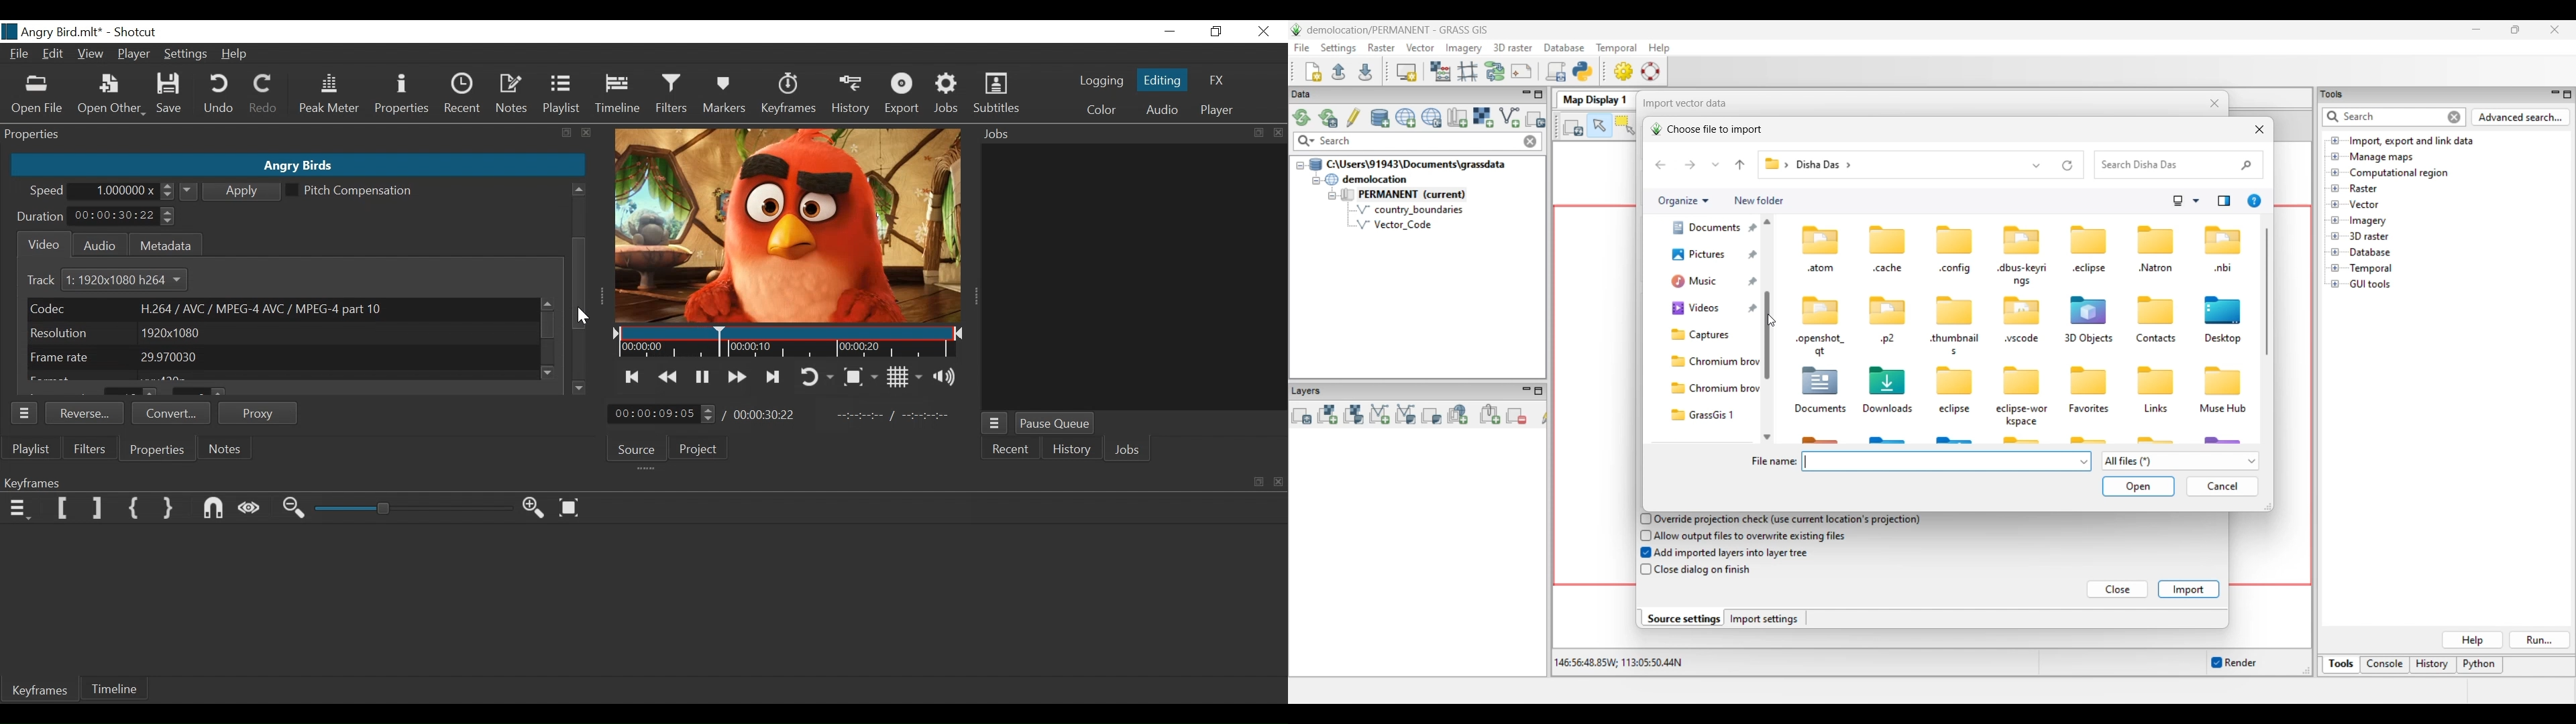 This screenshot has height=728, width=2576. I want to click on Reverse, so click(85, 412).